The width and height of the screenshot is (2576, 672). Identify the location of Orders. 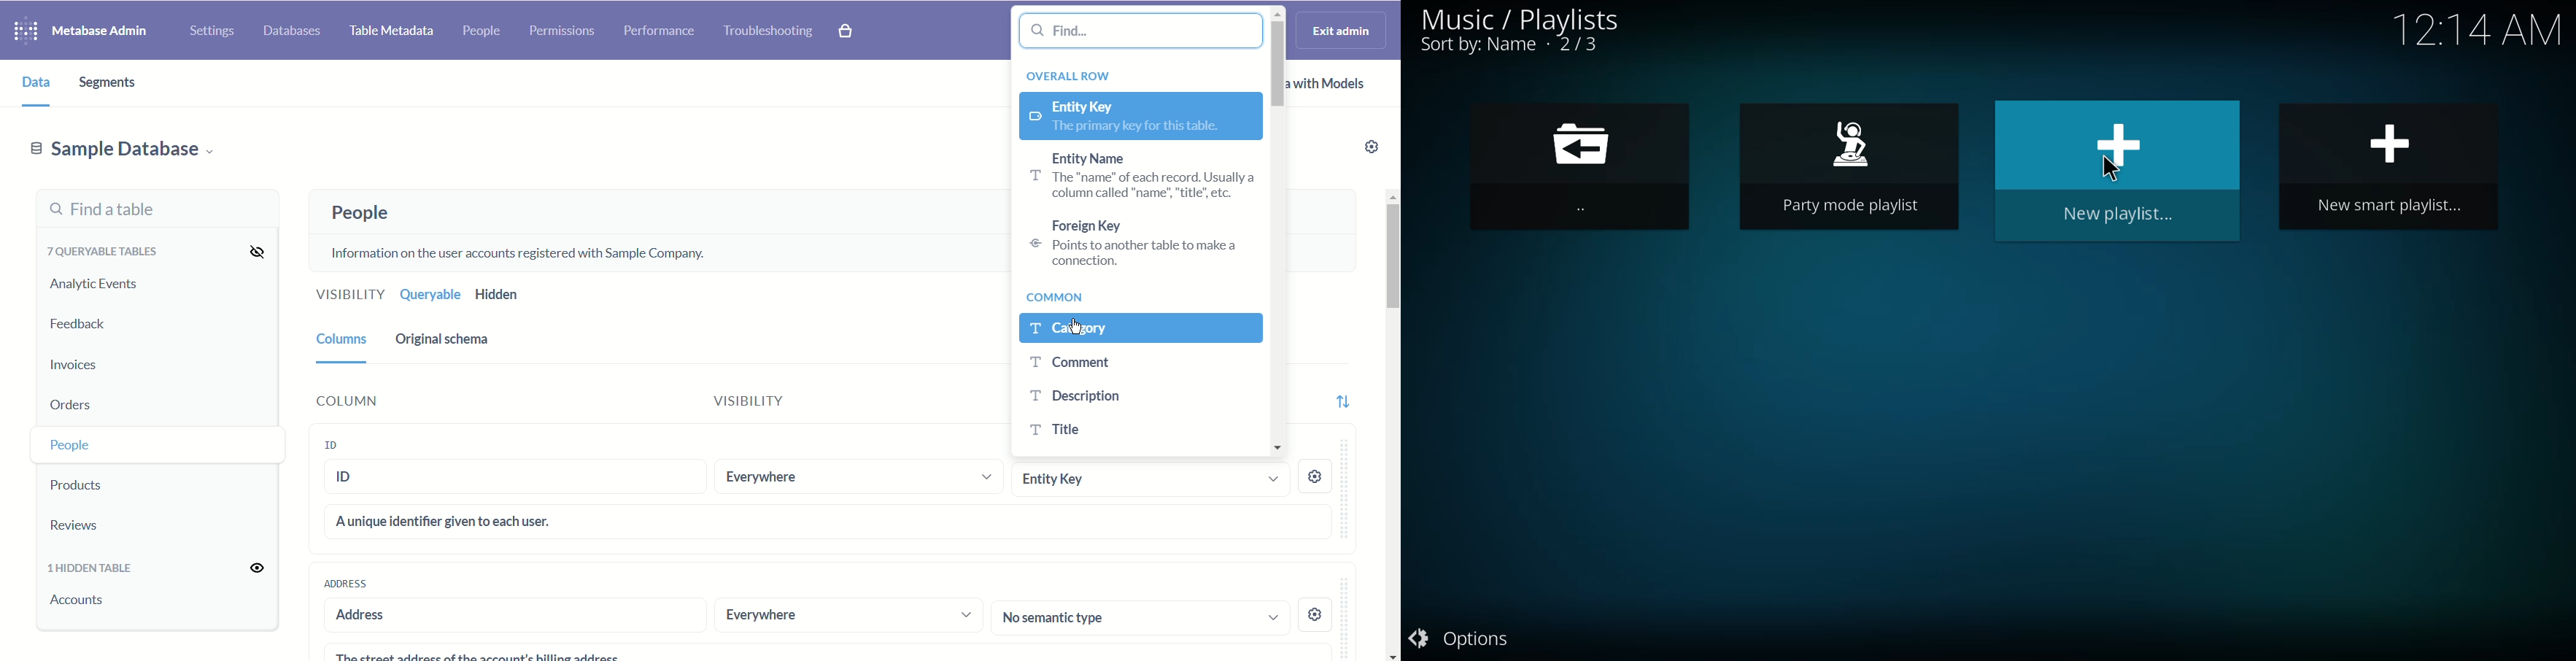
(99, 401).